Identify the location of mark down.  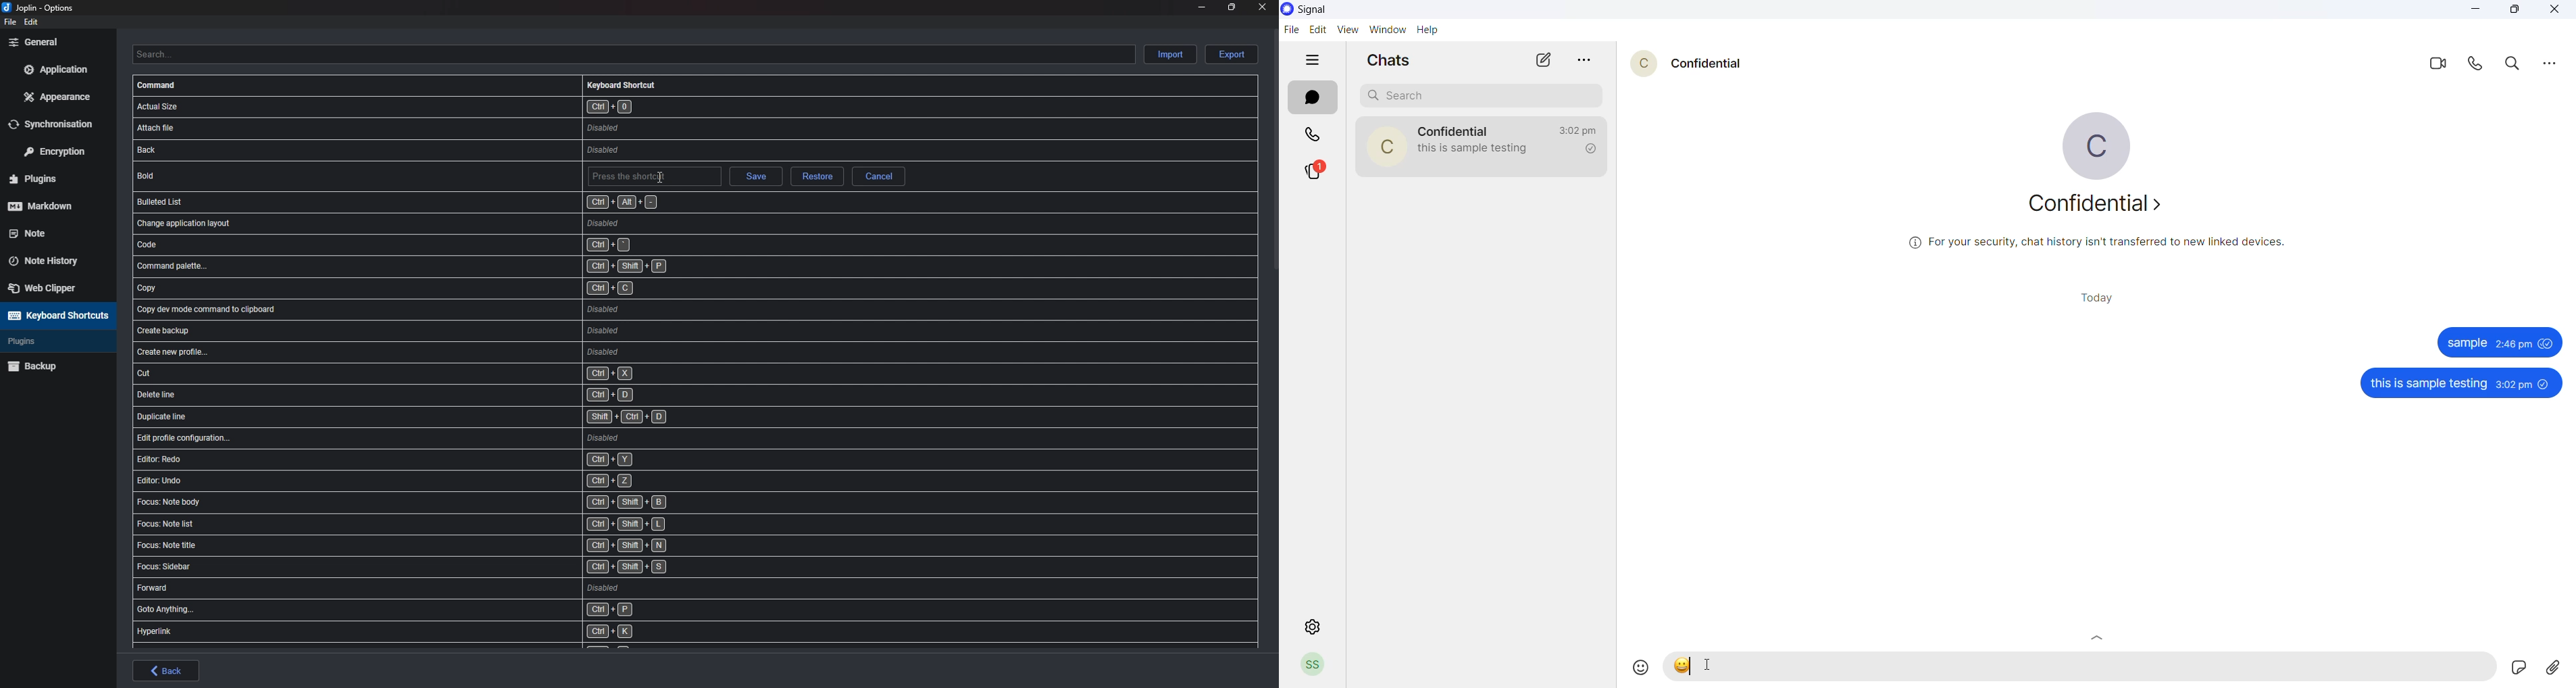
(51, 205).